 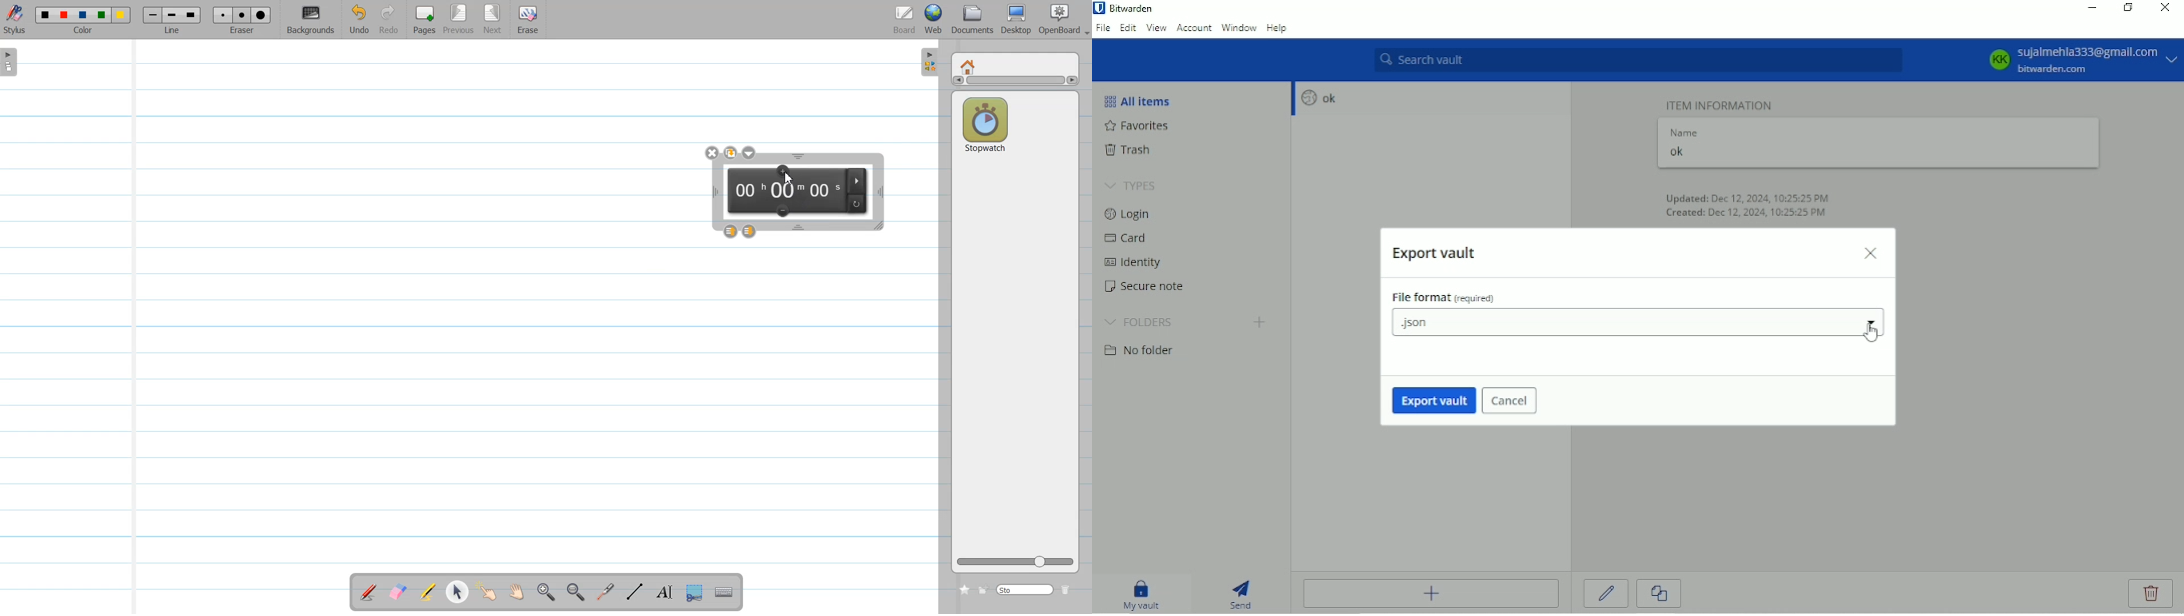 What do you see at coordinates (1316, 98) in the screenshot?
I see `ok` at bounding box center [1316, 98].